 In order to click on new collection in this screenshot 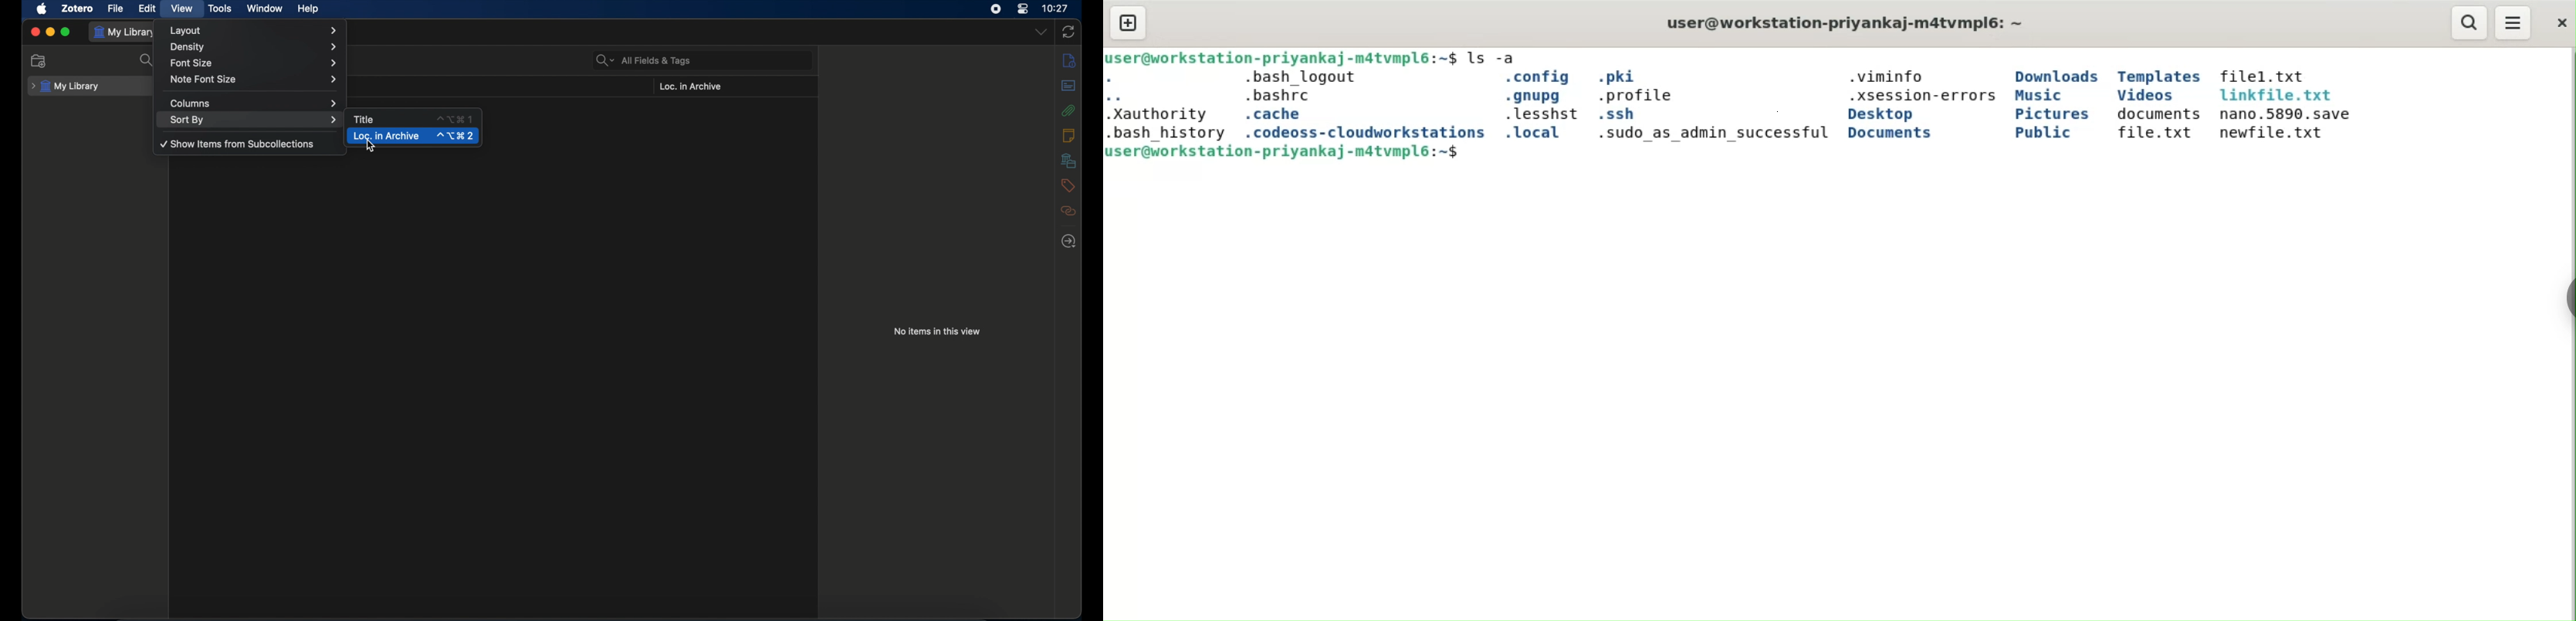, I will do `click(39, 60)`.